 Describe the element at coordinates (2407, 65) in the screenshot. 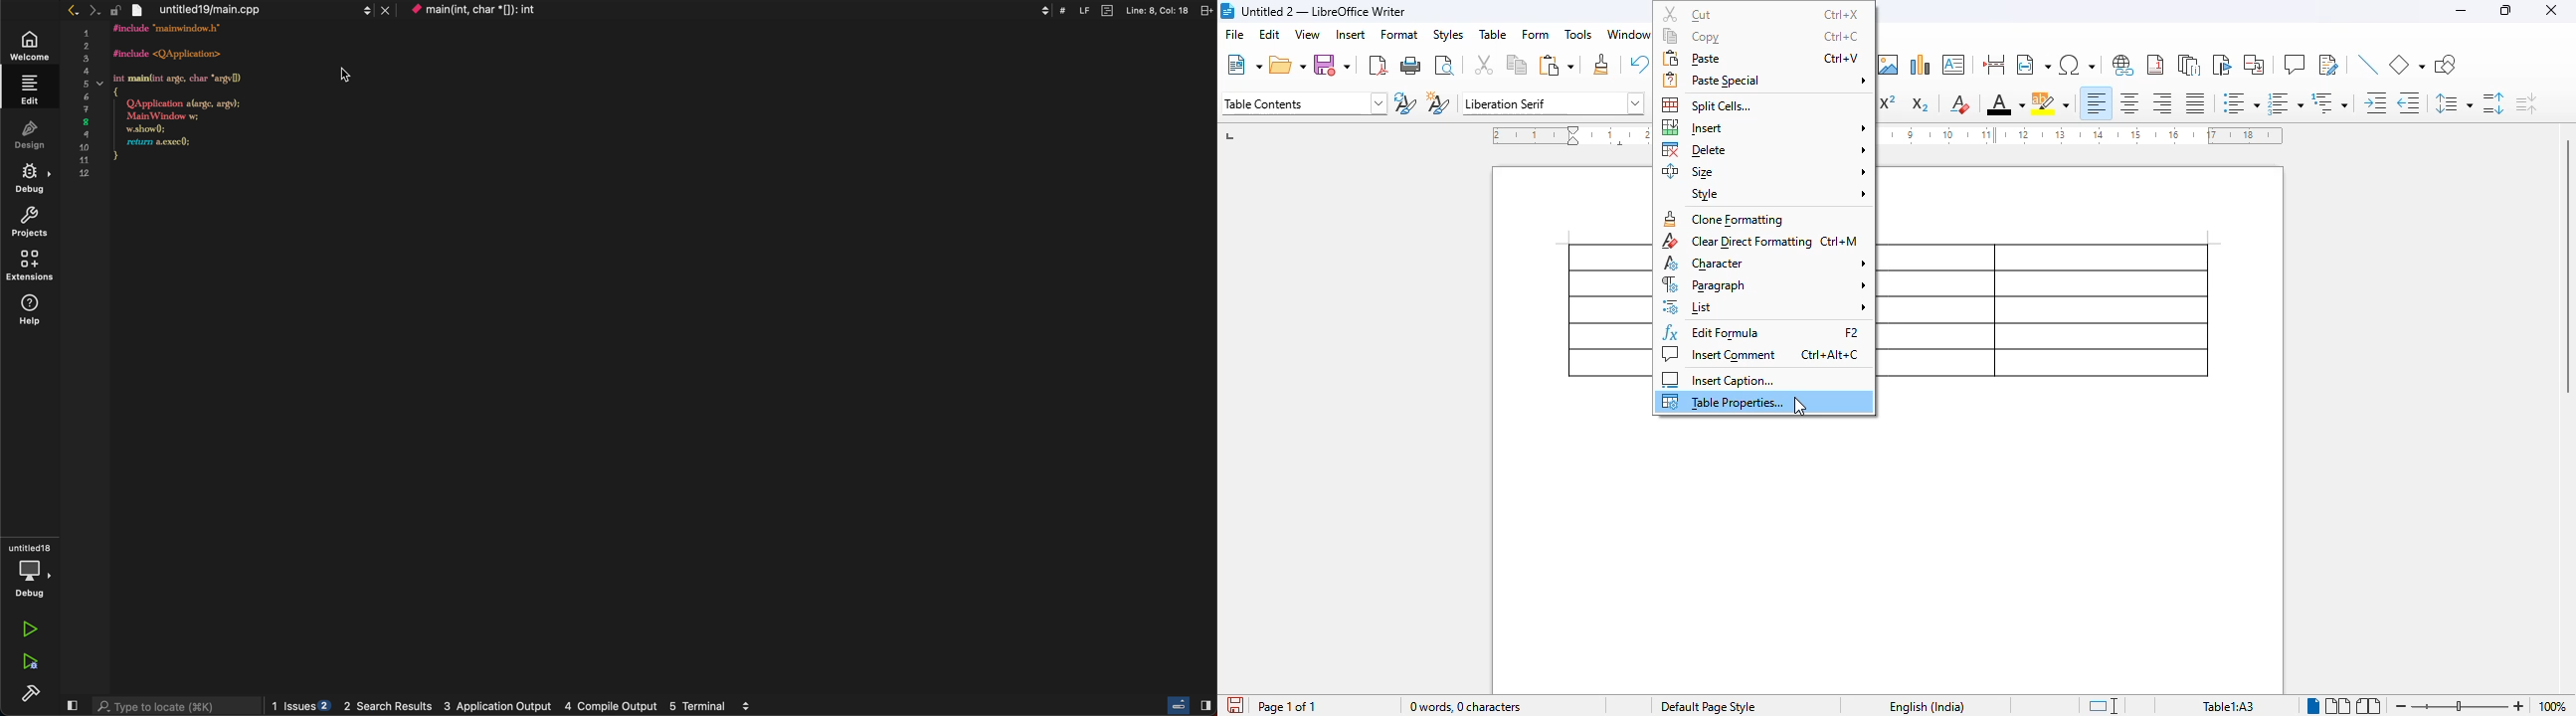

I see `basic shapes` at that location.